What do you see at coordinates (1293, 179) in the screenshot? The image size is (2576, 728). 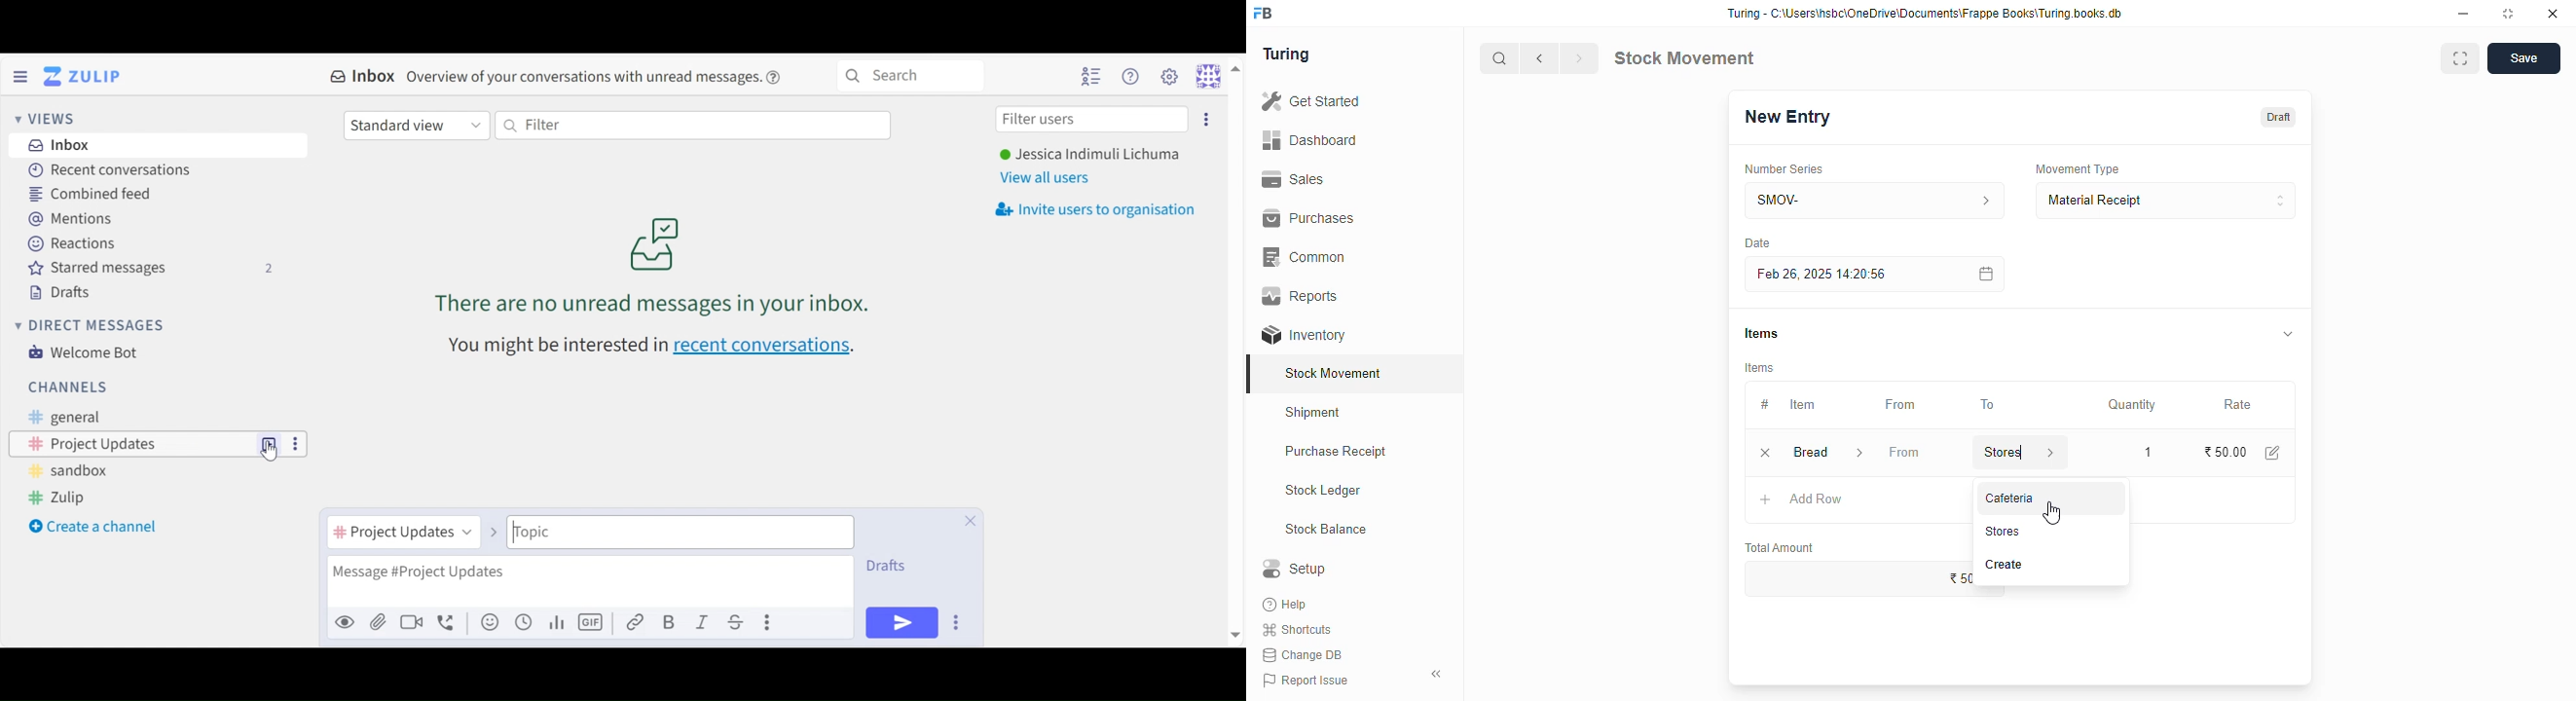 I see `sales` at bounding box center [1293, 179].